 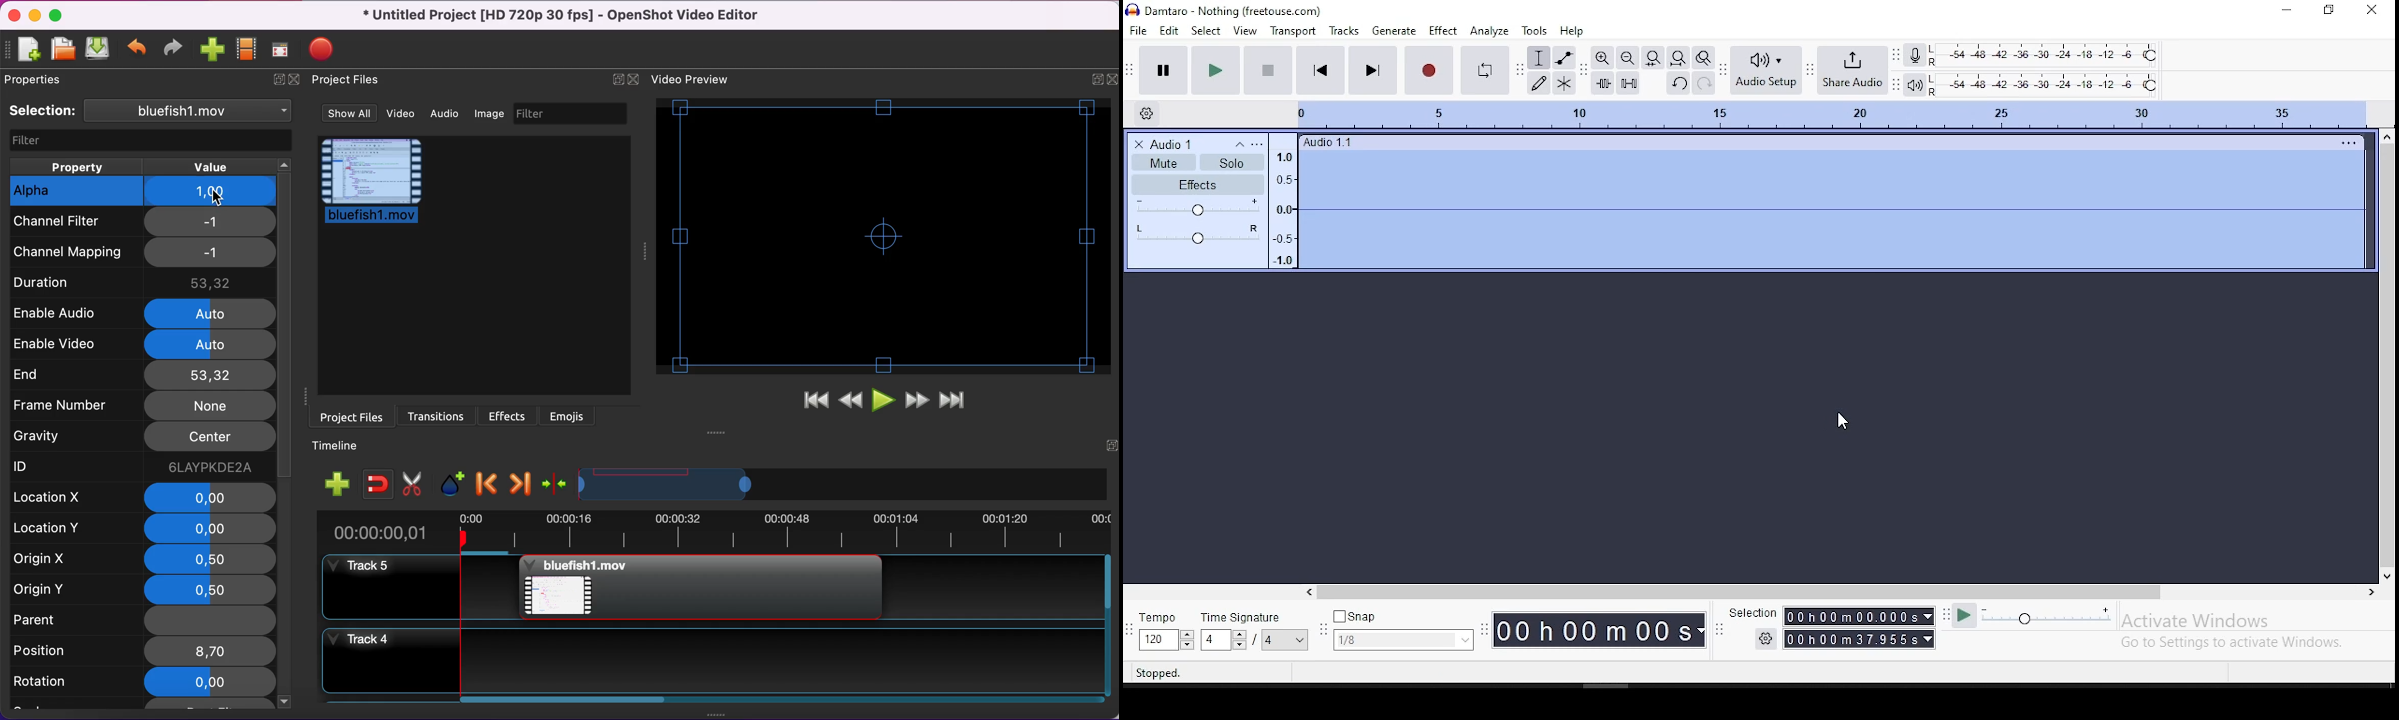 What do you see at coordinates (1839, 203) in the screenshot?
I see `silence` at bounding box center [1839, 203].